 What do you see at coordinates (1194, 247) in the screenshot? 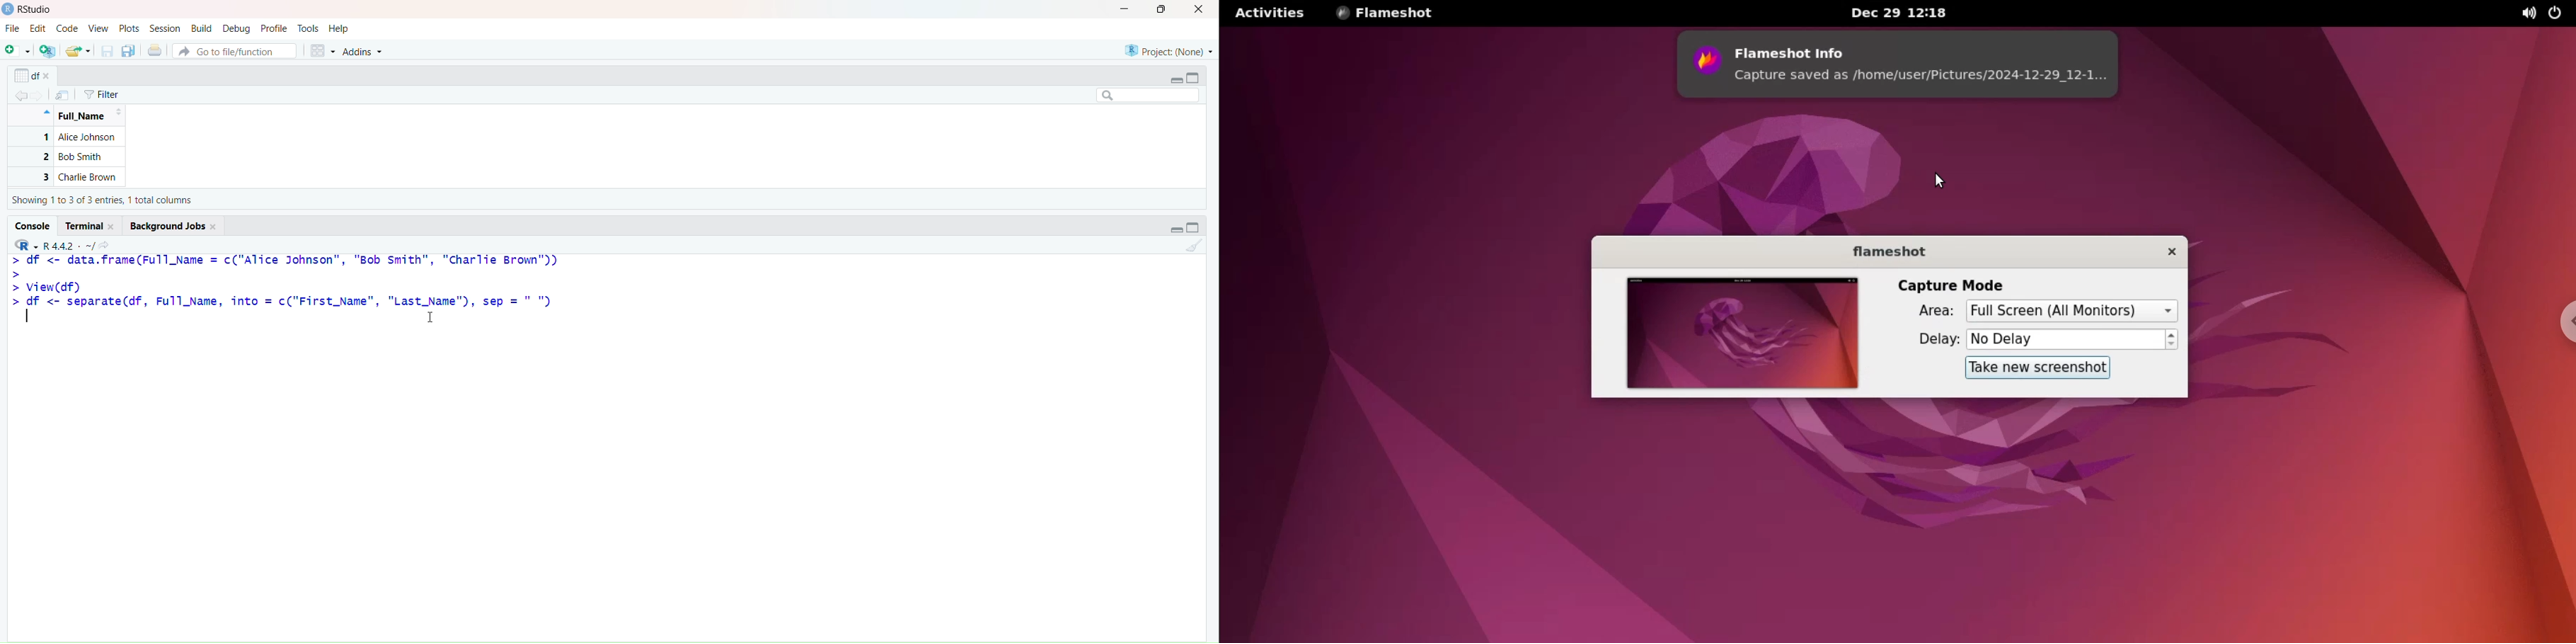
I see `Clear console (Ctrl + L)` at bounding box center [1194, 247].